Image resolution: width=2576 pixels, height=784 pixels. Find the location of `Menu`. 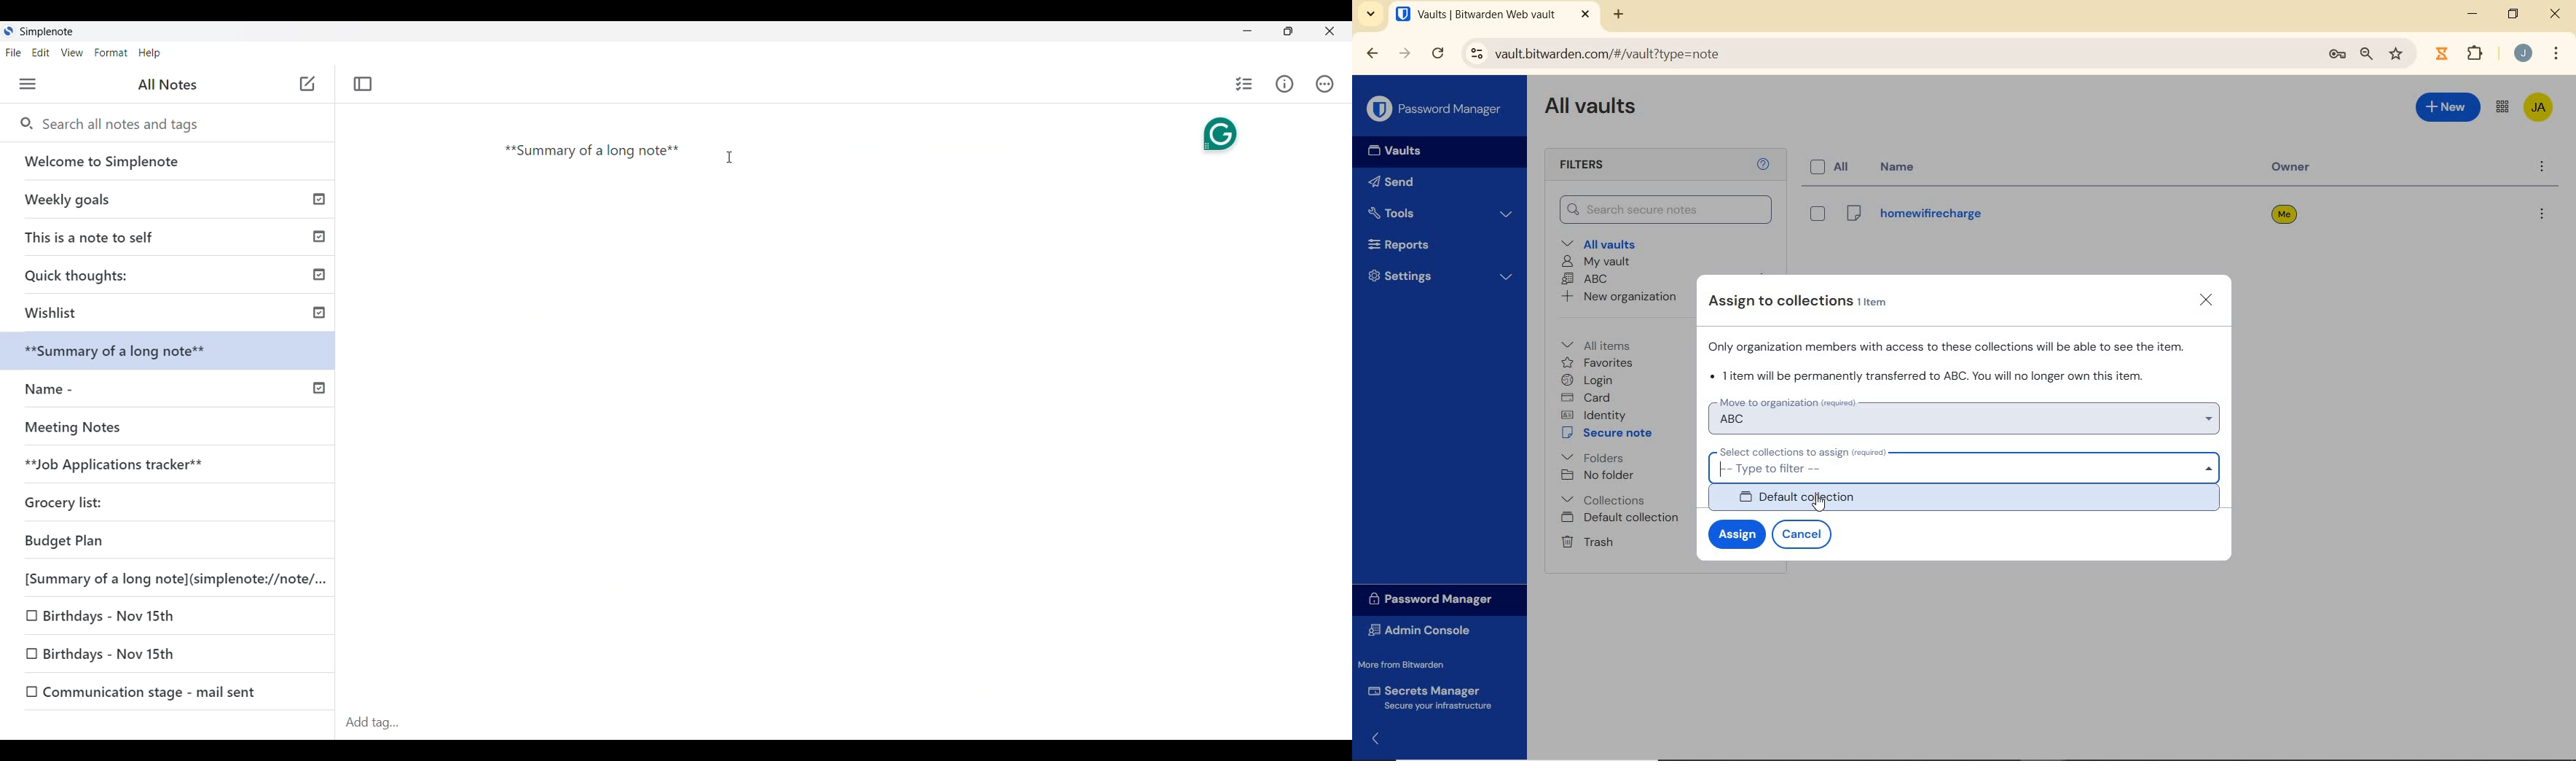

Menu is located at coordinates (28, 84).